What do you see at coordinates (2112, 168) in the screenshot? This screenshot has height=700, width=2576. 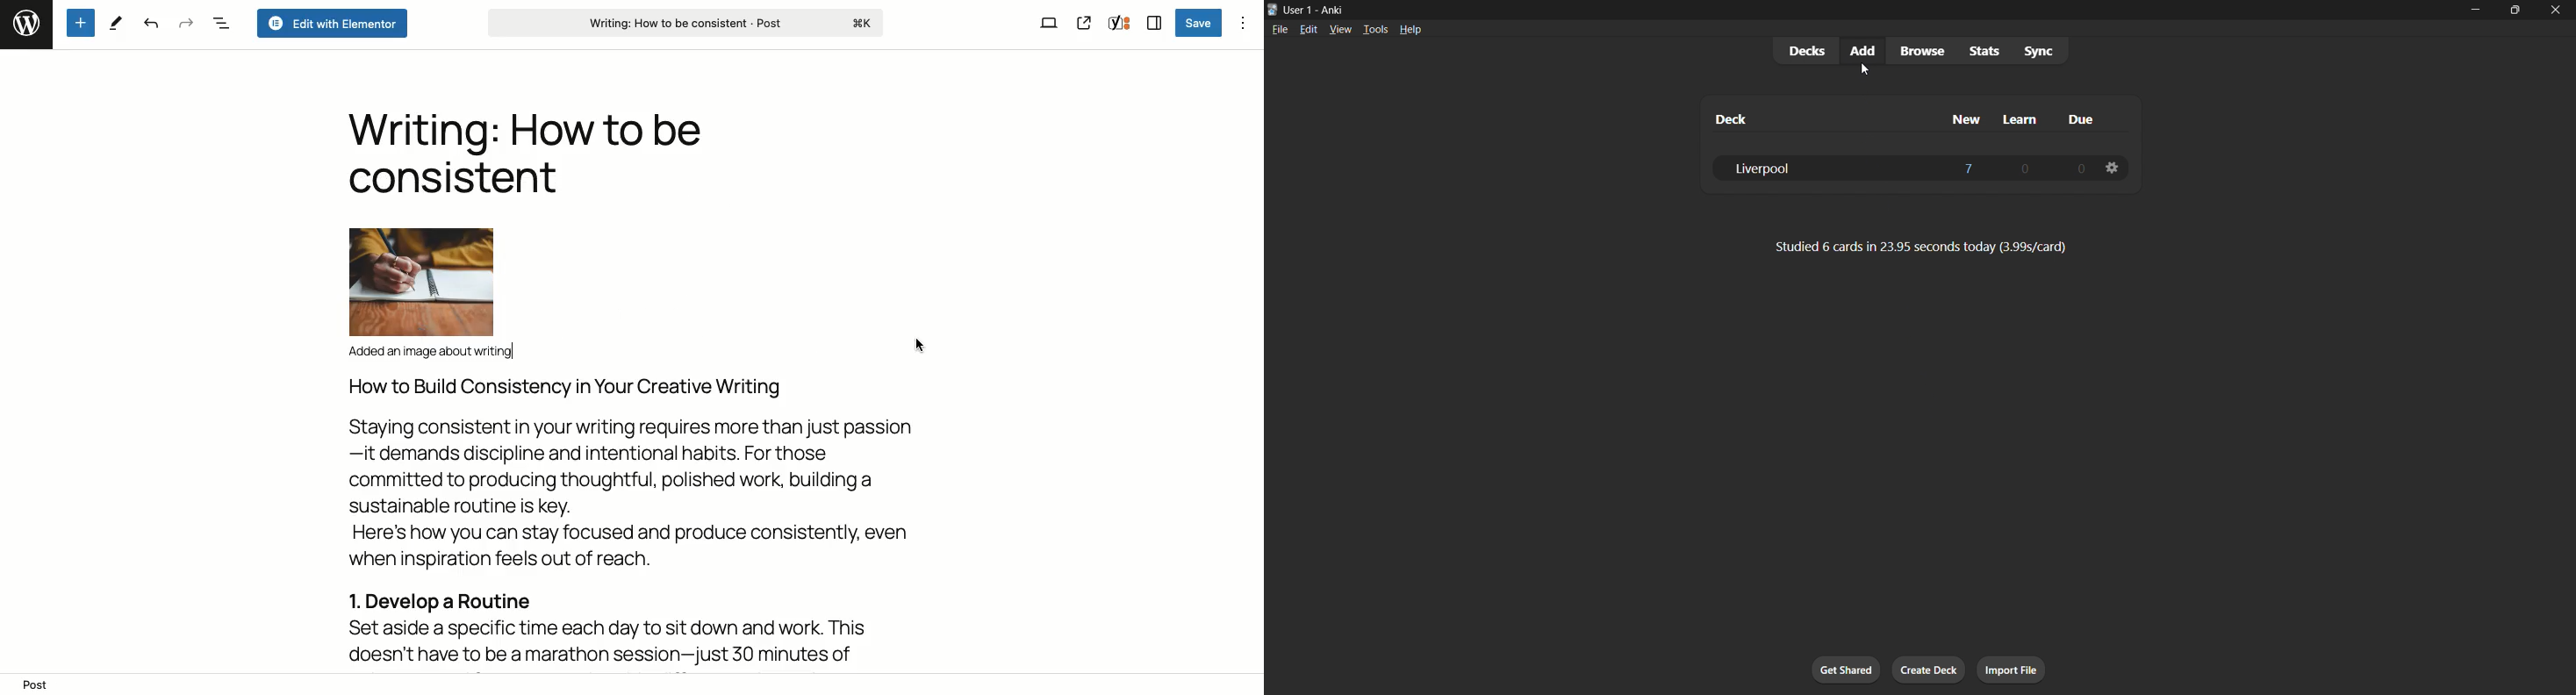 I see `deck settings` at bounding box center [2112, 168].